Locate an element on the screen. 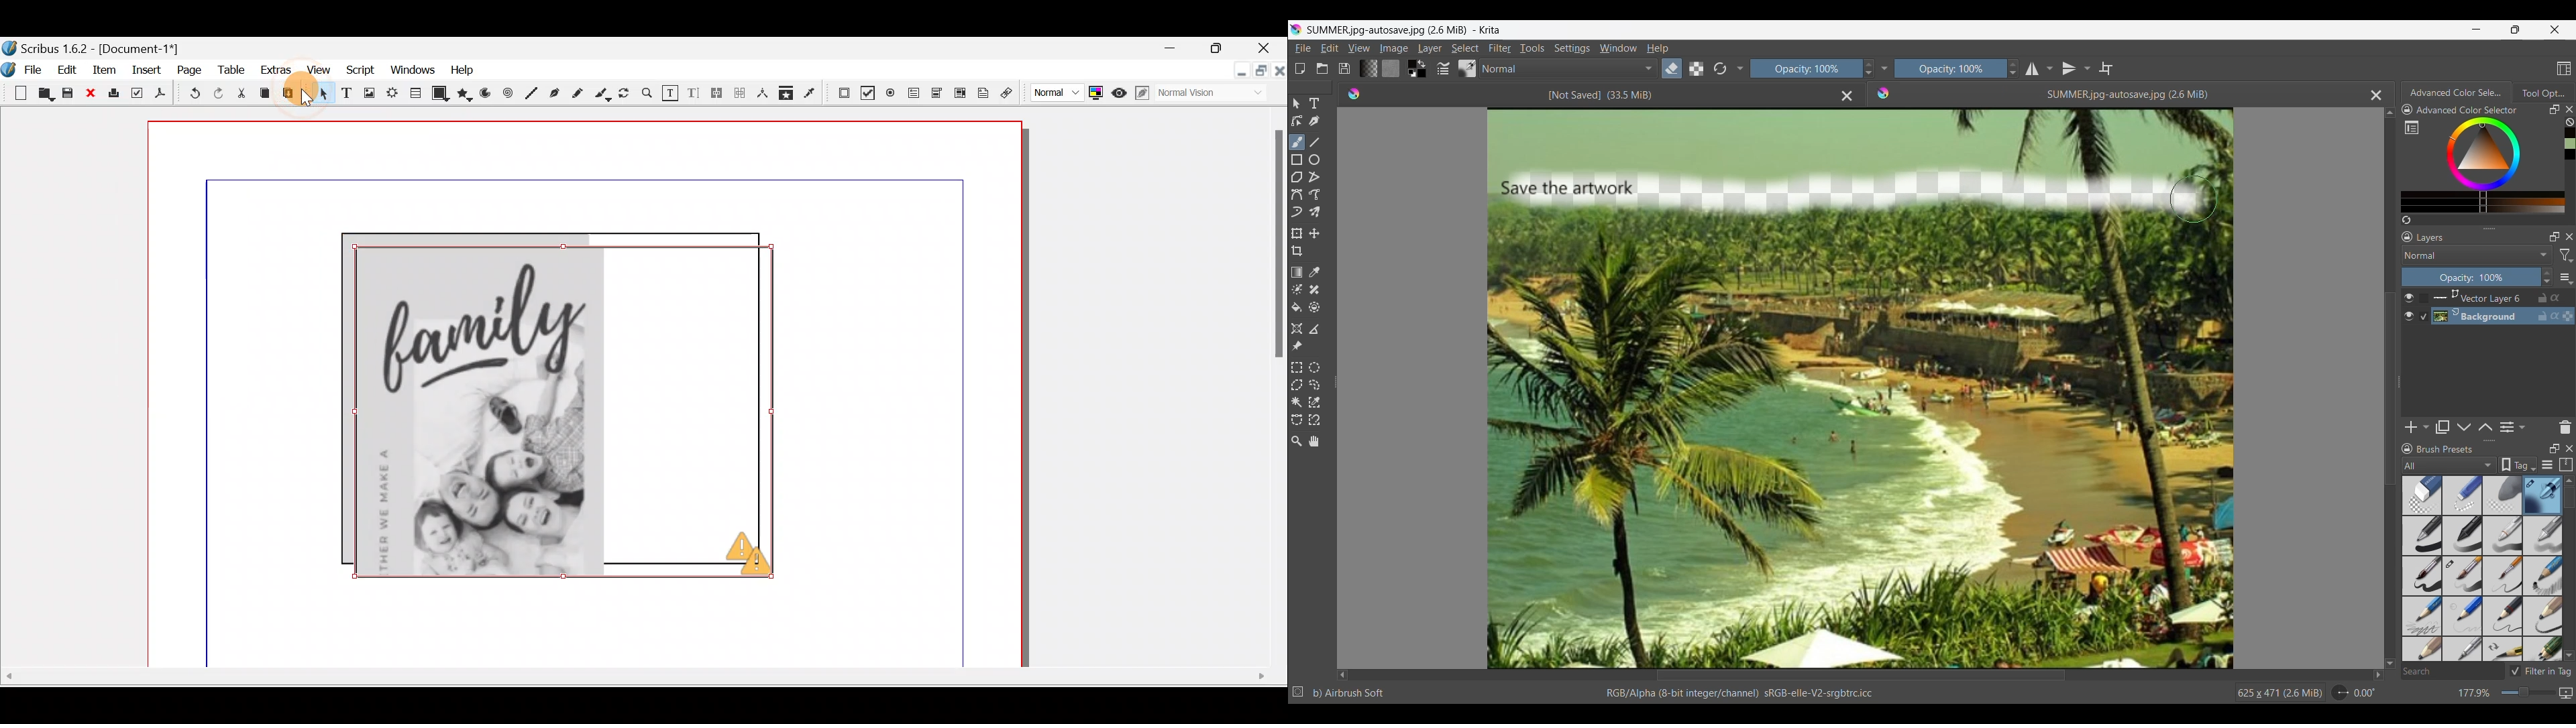  Render frame is located at coordinates (391, 95).